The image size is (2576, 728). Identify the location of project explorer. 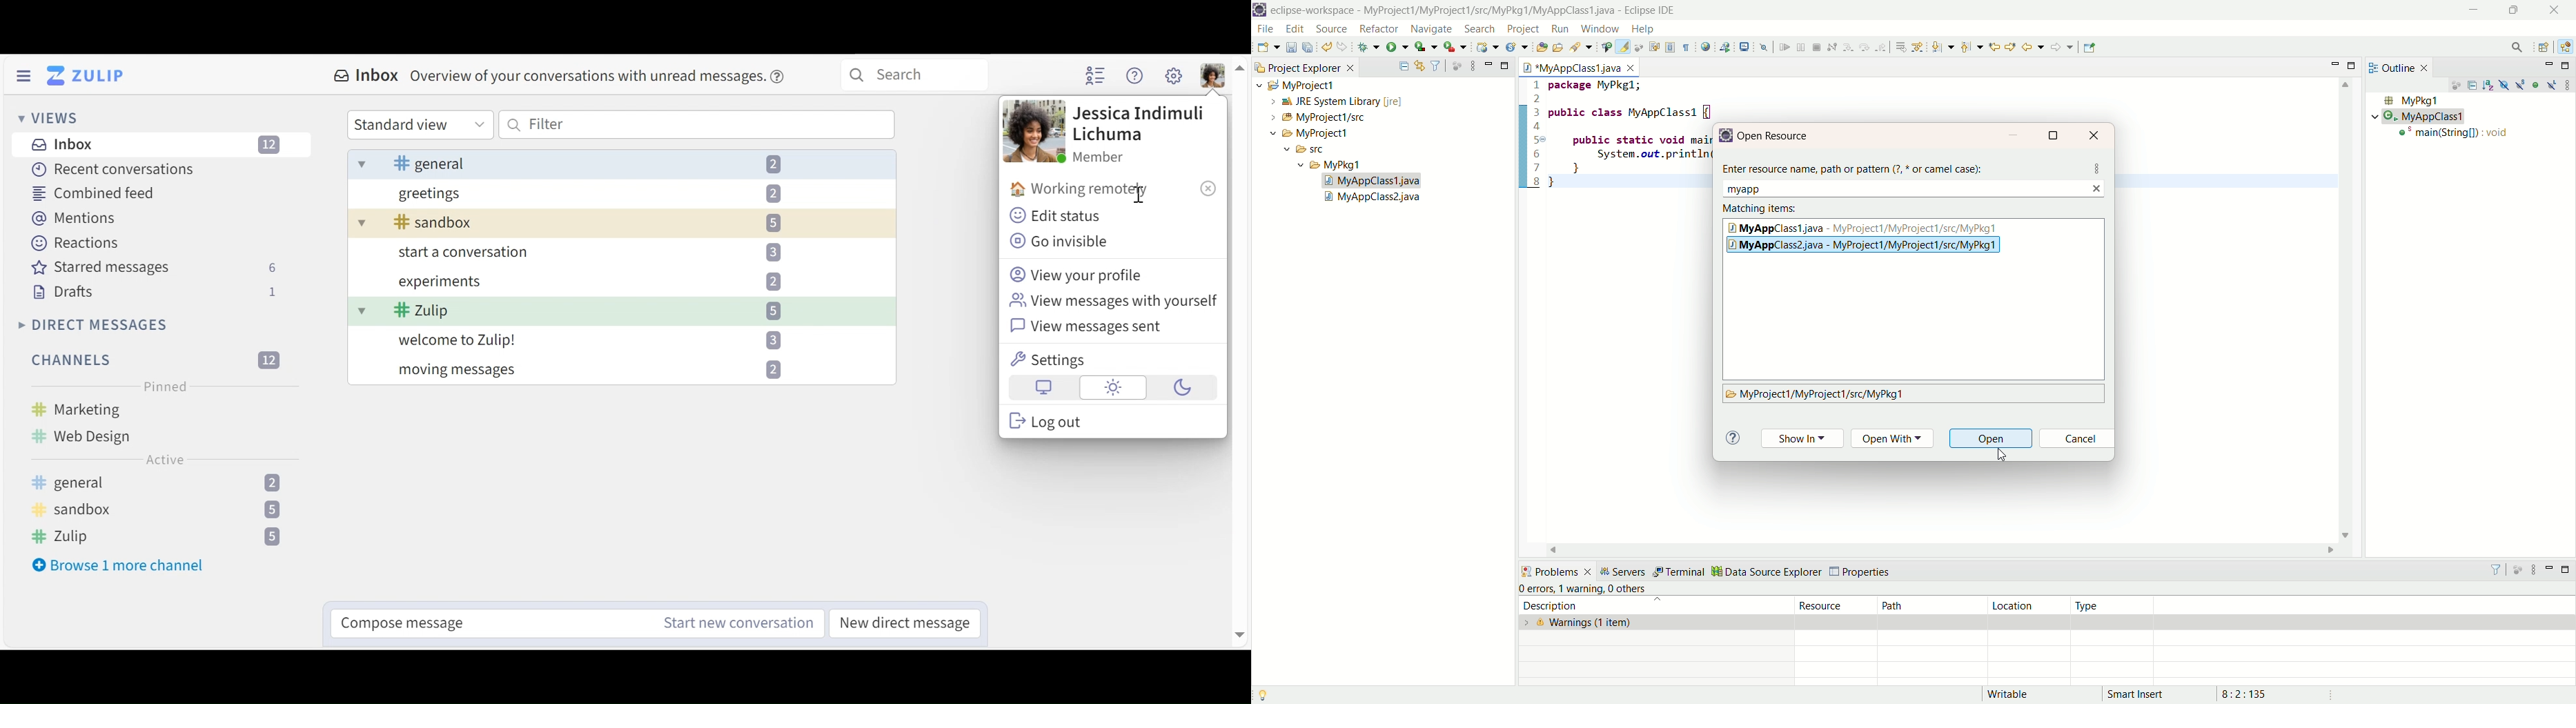
(1304, 66).